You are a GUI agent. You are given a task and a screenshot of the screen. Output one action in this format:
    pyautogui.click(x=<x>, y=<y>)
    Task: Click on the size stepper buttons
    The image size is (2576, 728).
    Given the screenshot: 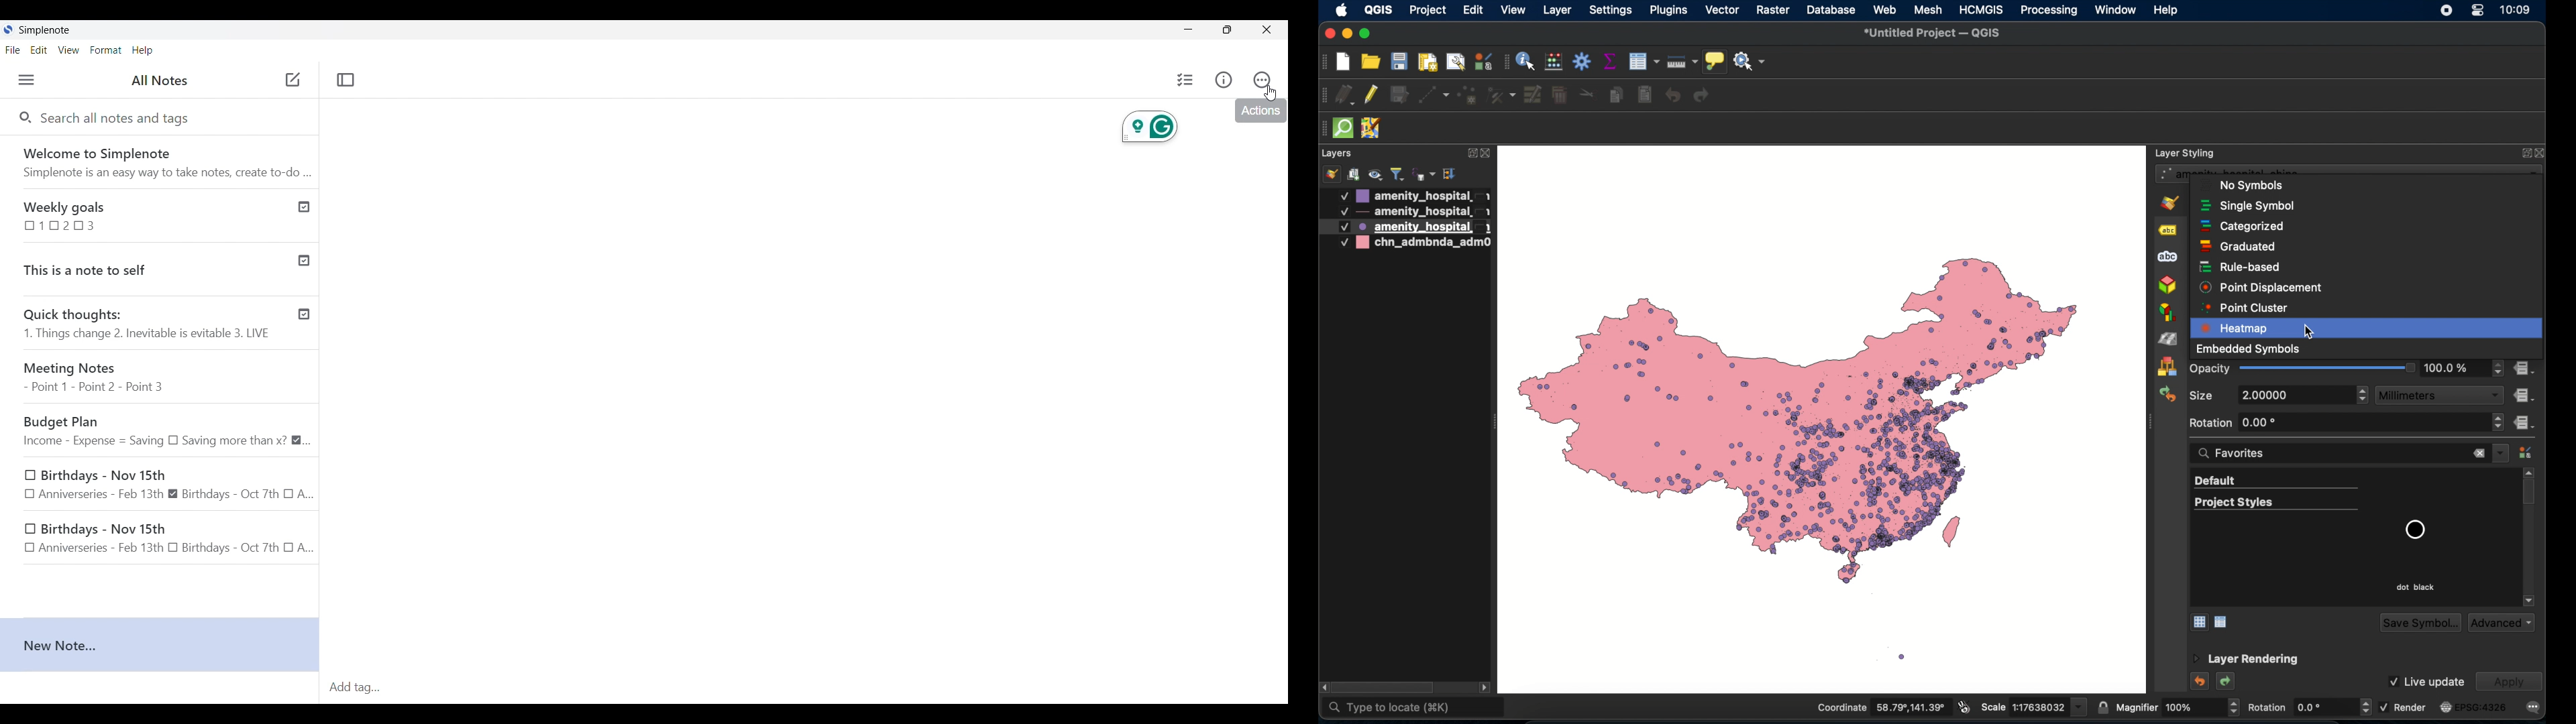 What is the action you would take?
    pyautogui.click(x=2304, y=396)
    